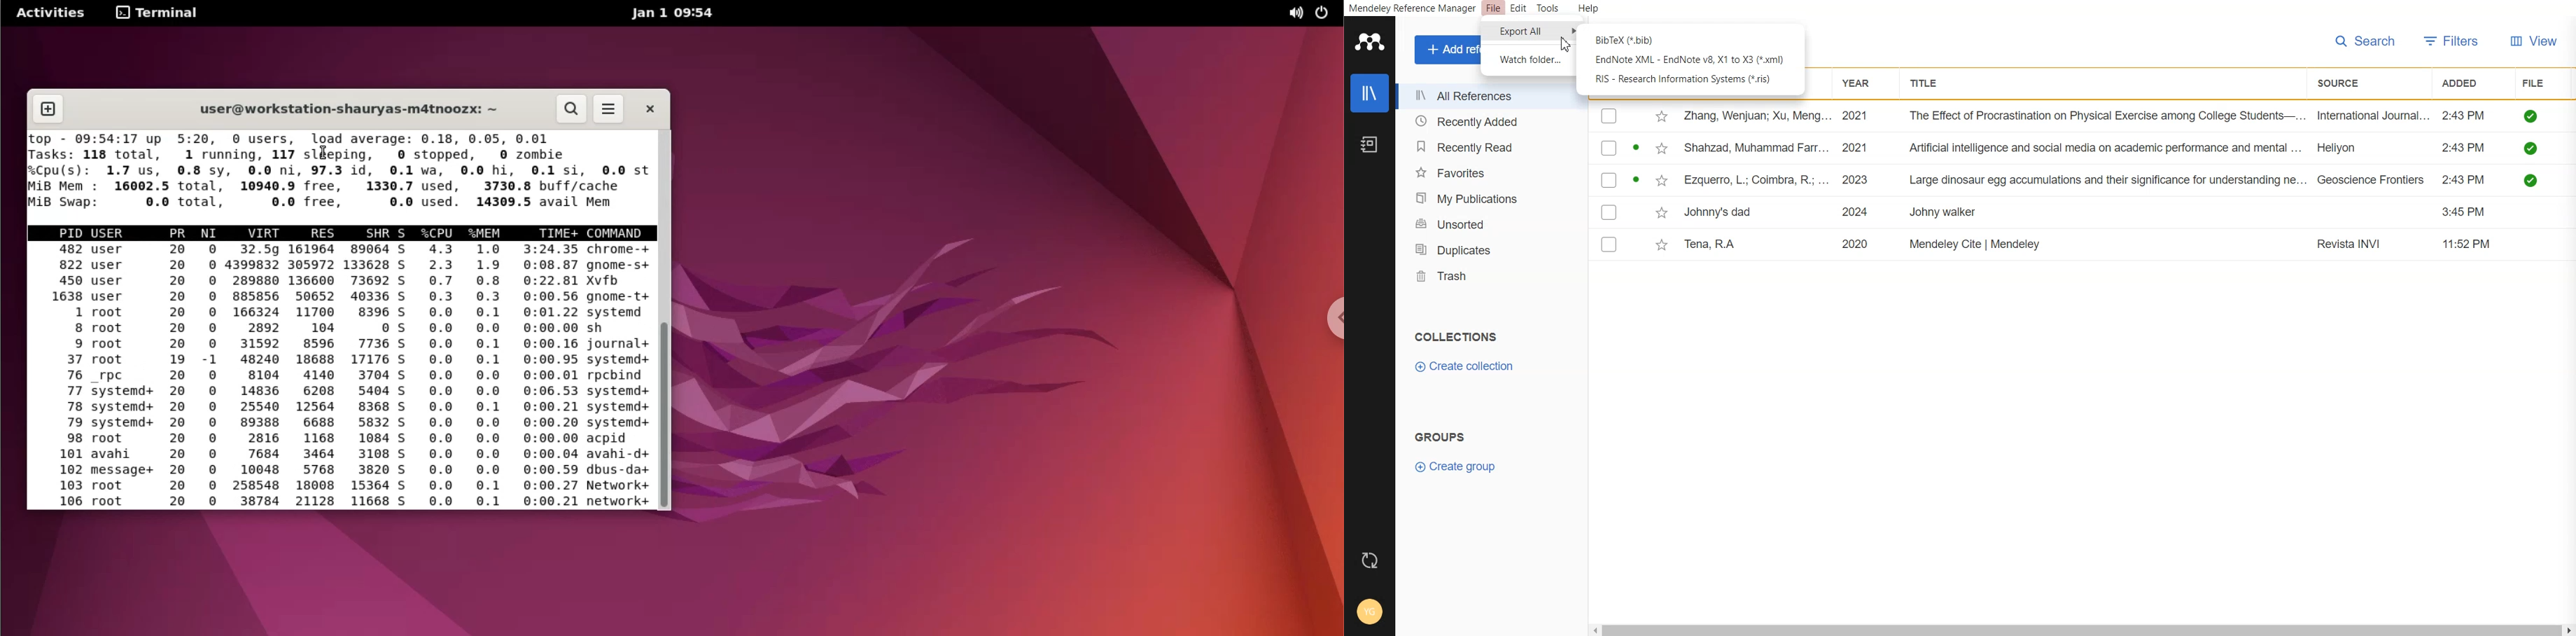 Image resolution: width=2576 pixels, height=644 pixels. Describe the element at coordinates (1412, 9) in the screenshot. I see `Mendeley Reference Manager` at that location.